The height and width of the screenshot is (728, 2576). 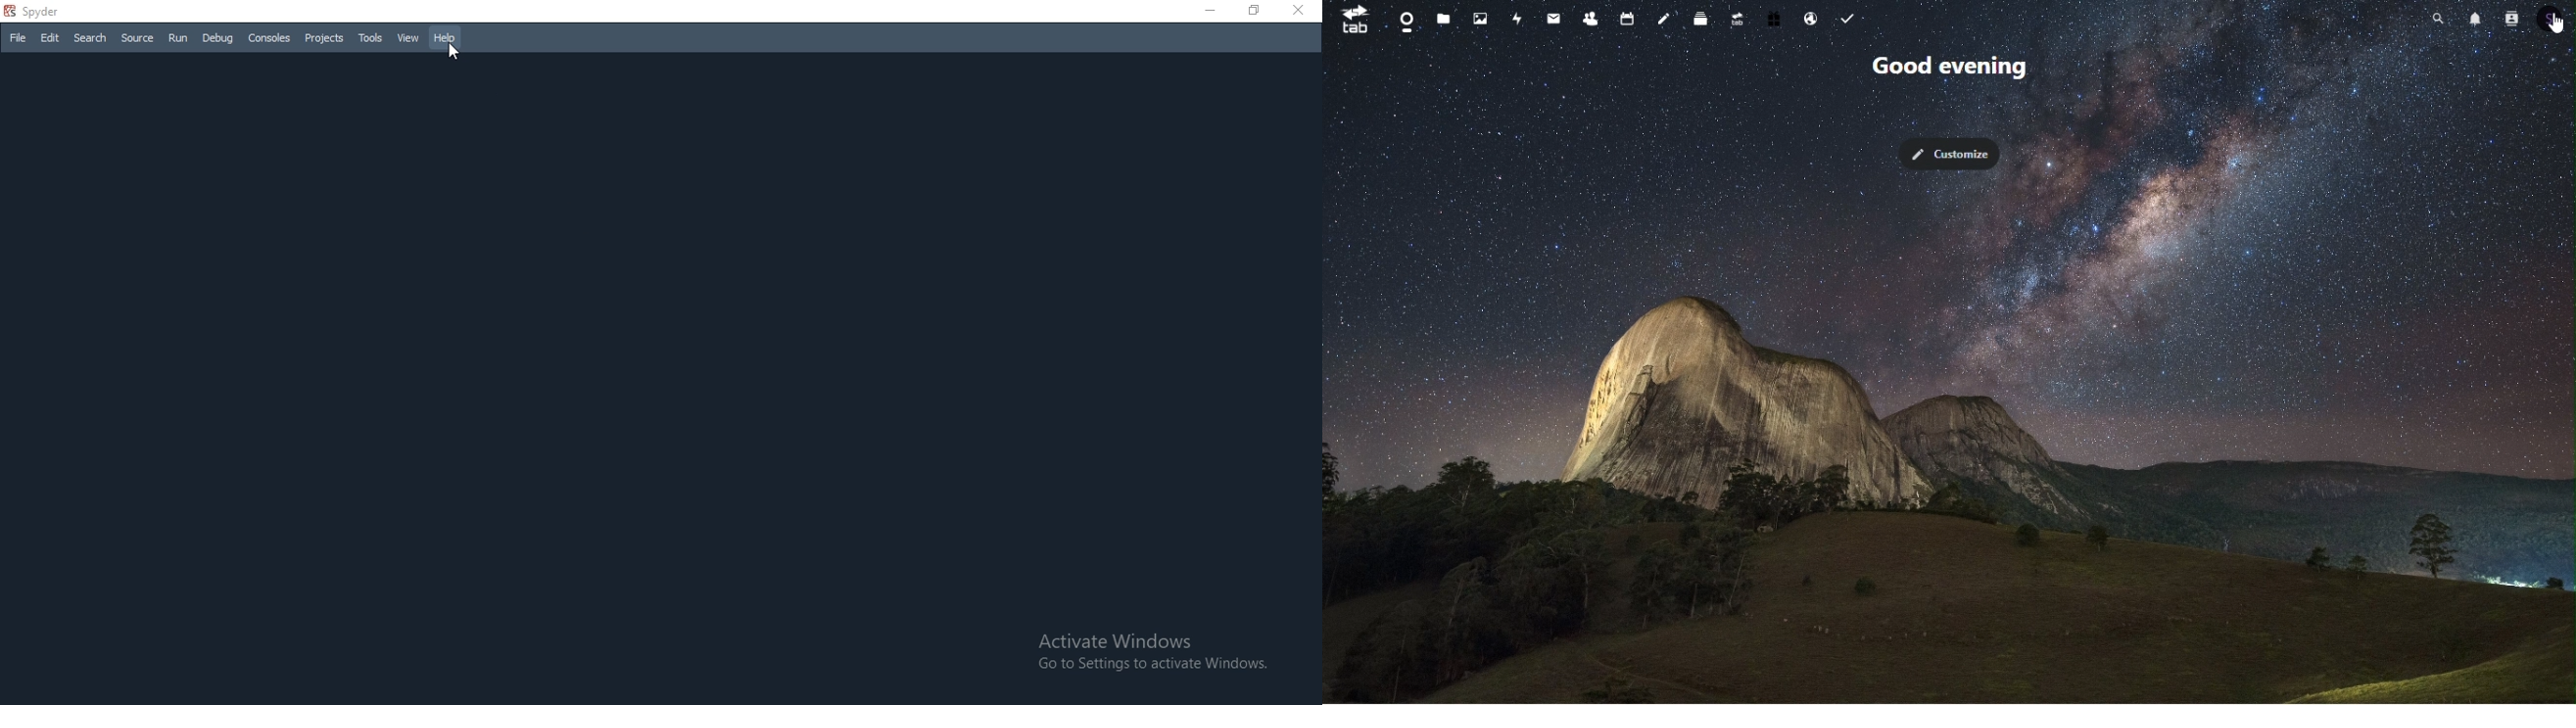 I want to click on Cursor on Help, so click(x=452, y=53).